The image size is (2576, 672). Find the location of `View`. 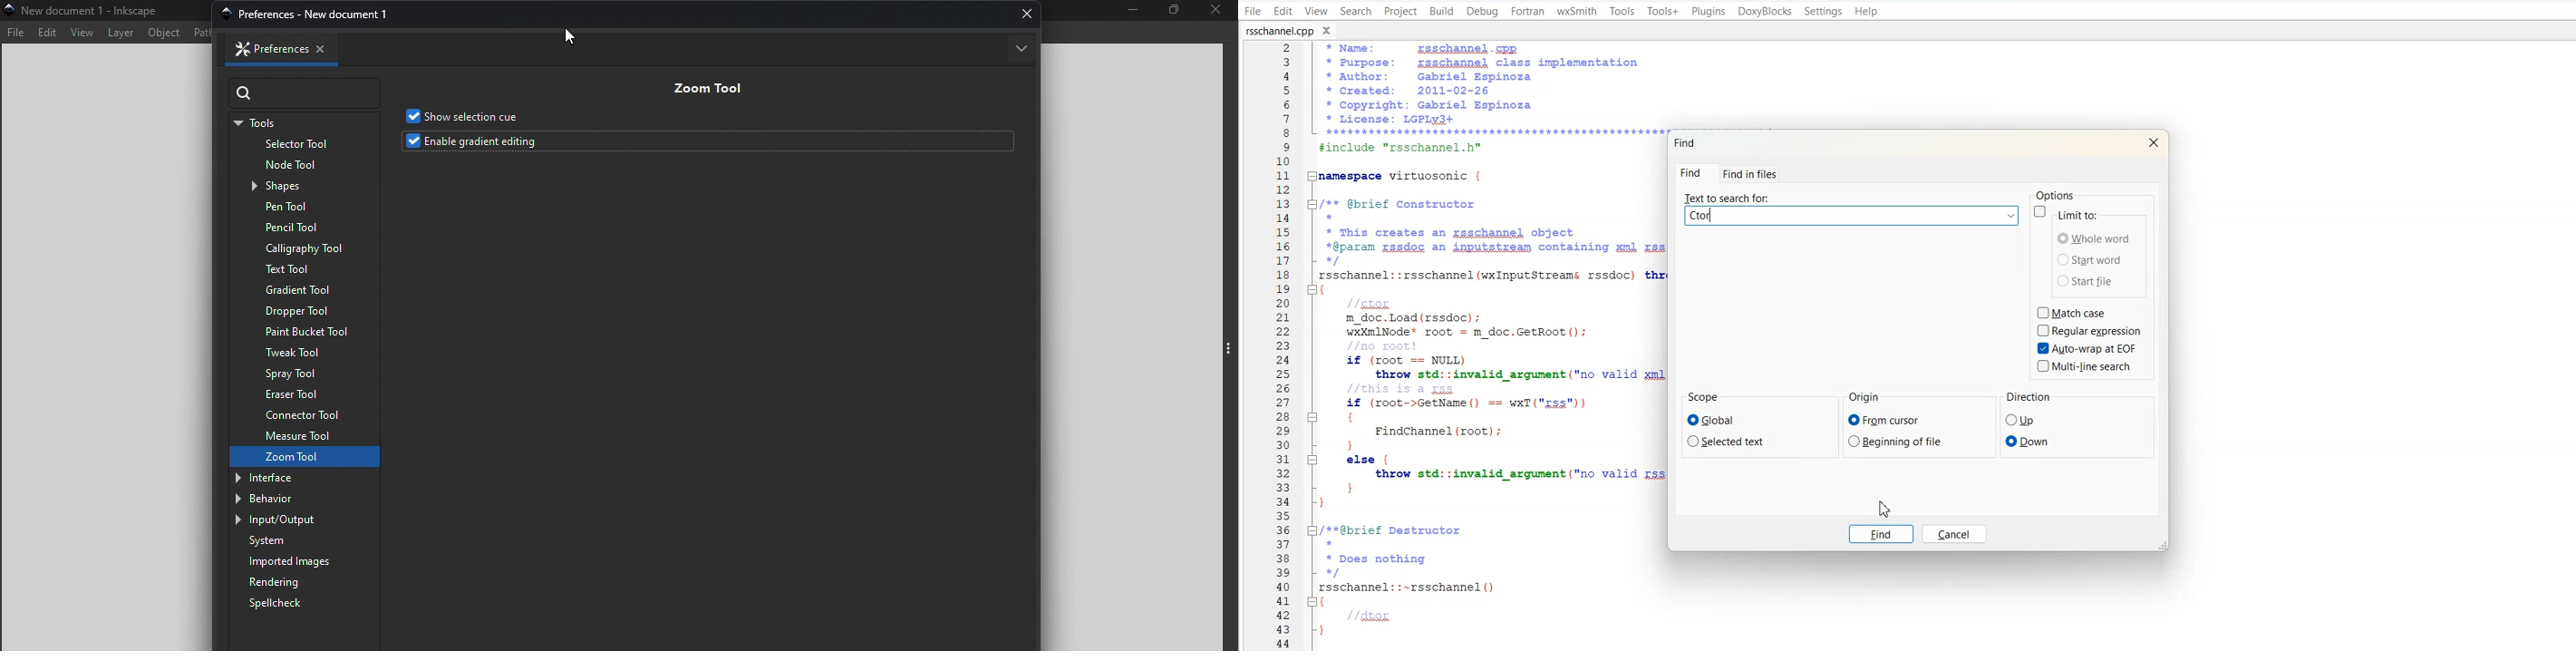

View is located at coordinates (82, 34).